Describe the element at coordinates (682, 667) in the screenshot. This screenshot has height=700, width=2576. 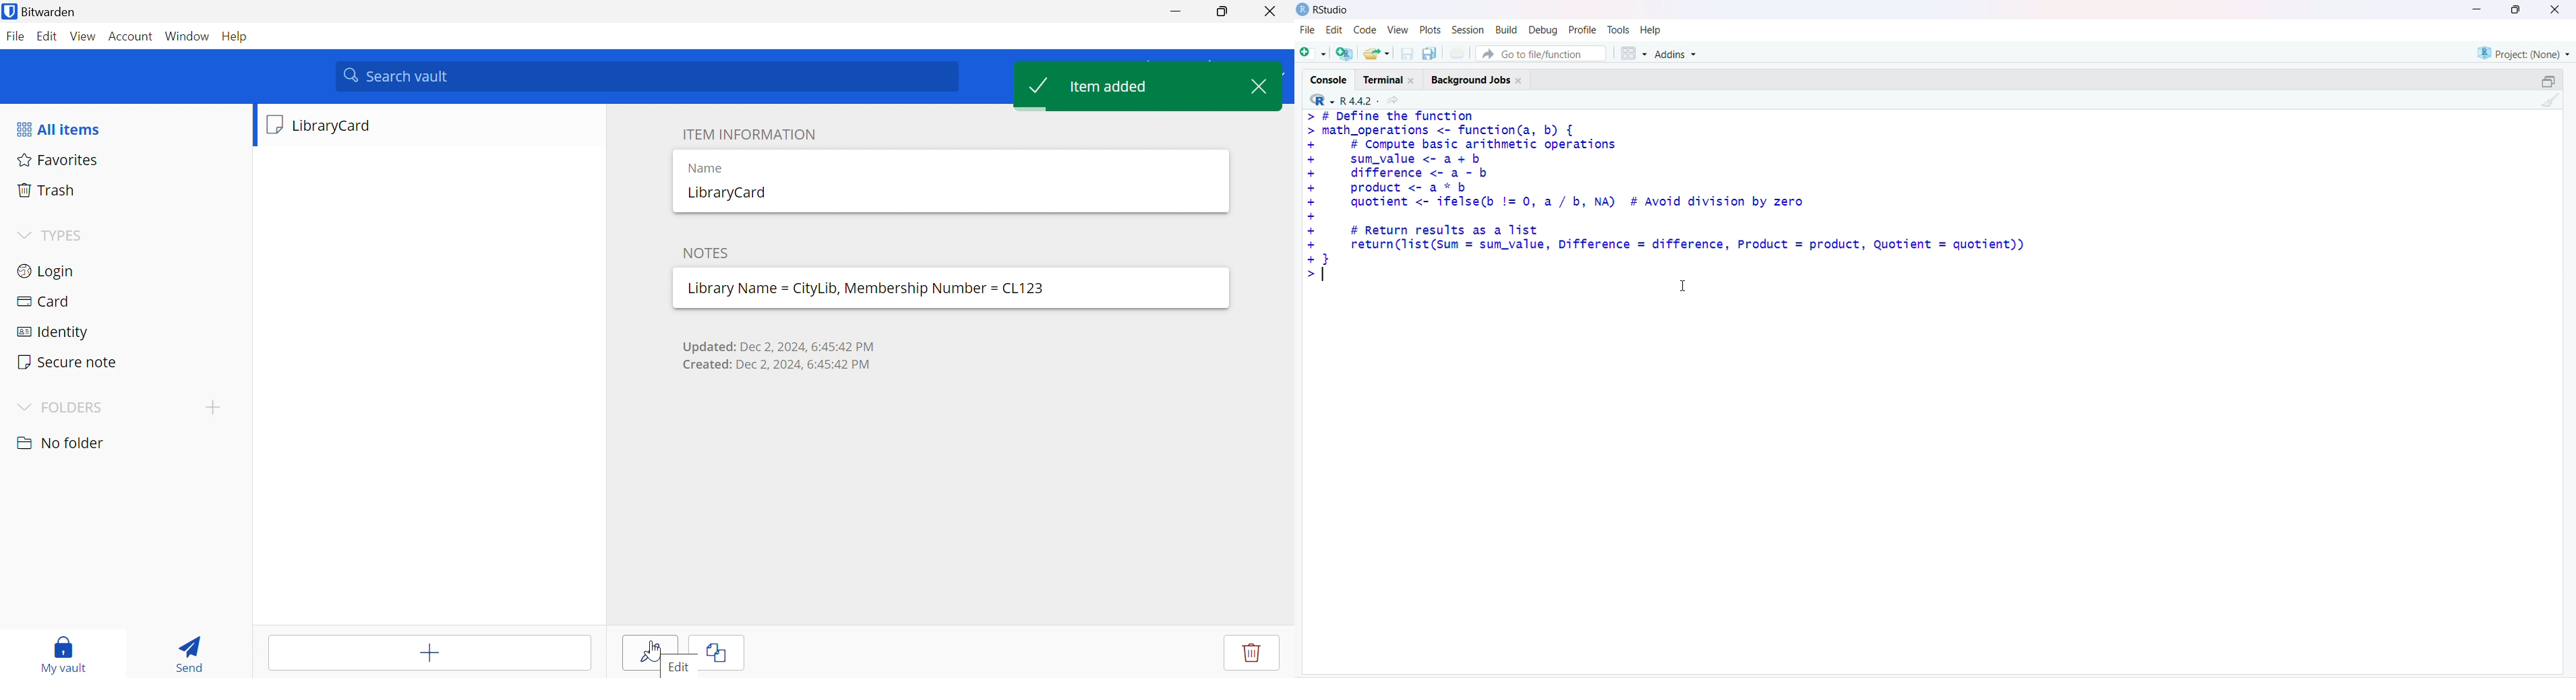
I see `Edit` at that location.